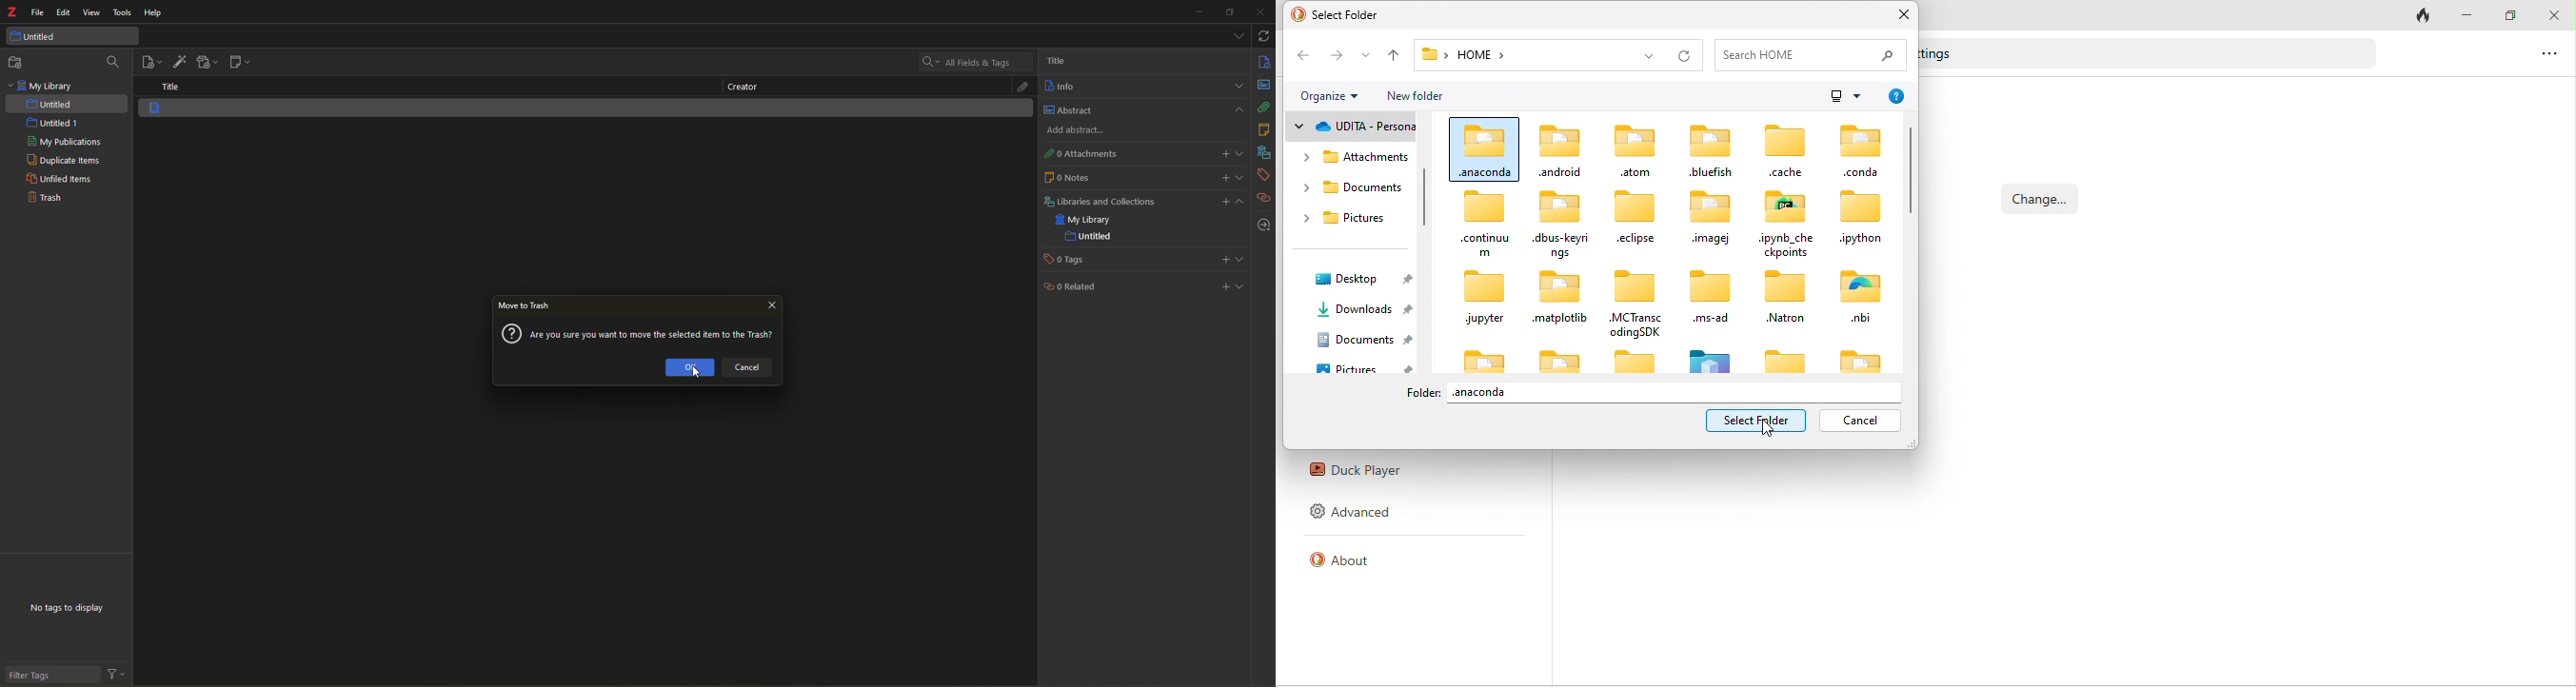  What do you see at coordinates (1263, 153) in the screenshot?
I see `library` at bounding box center [1263, 153].